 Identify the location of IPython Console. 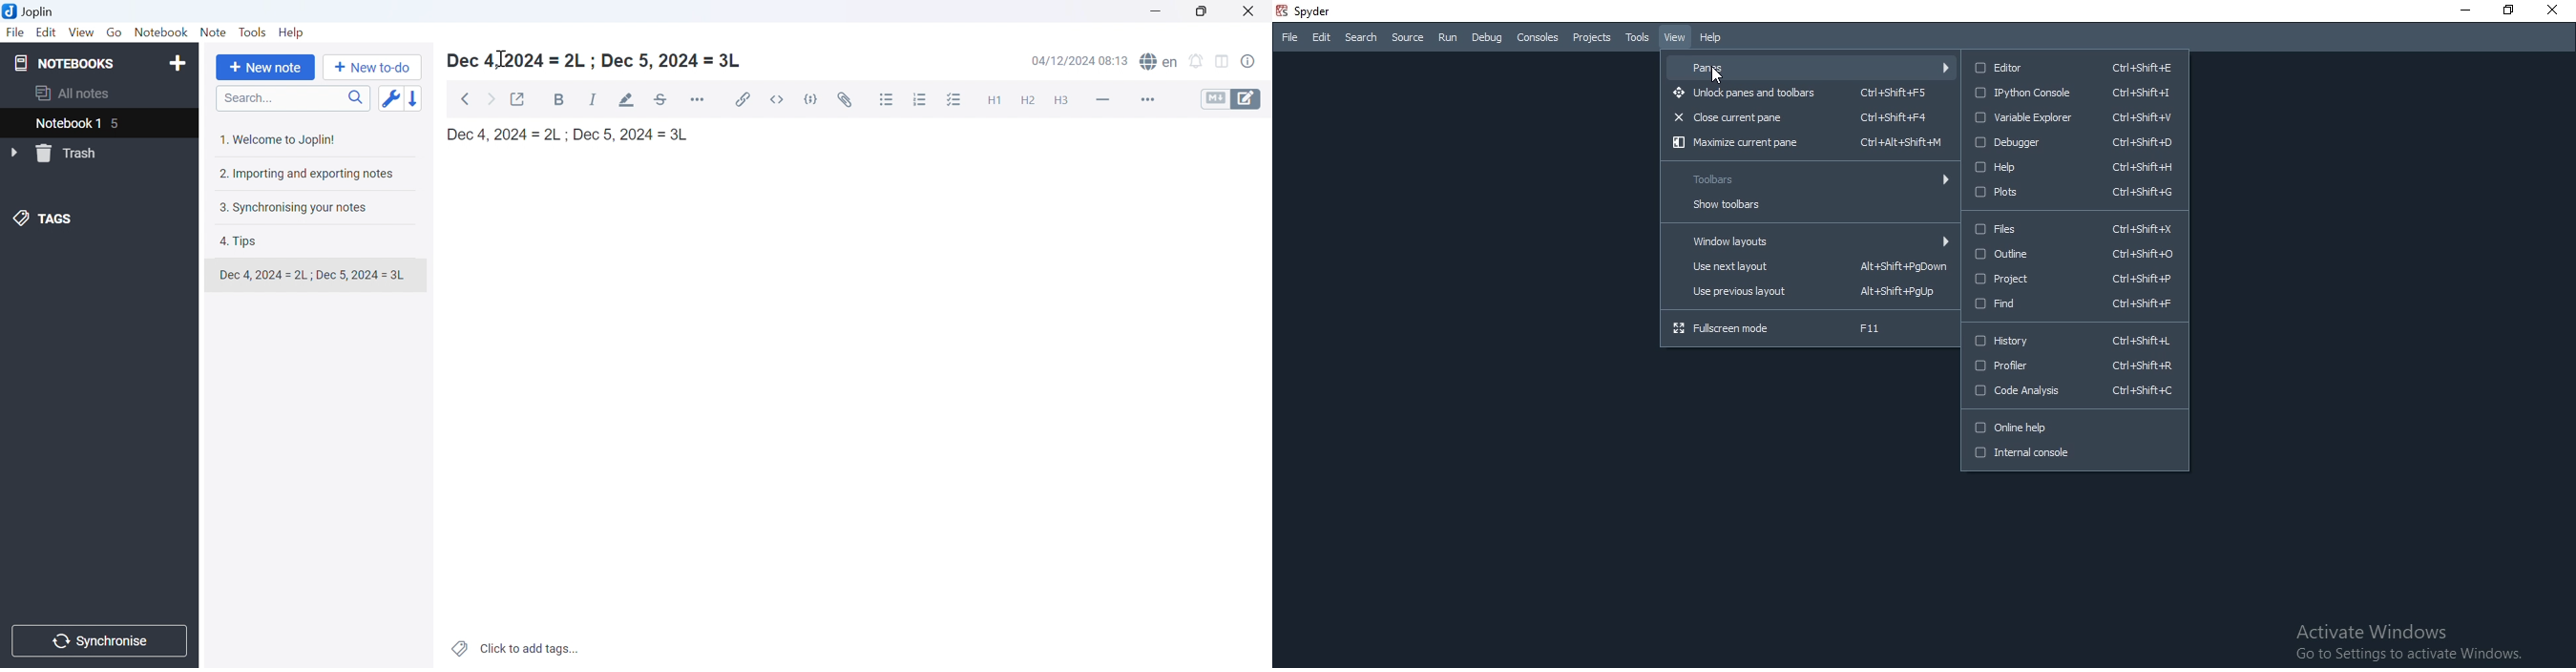
(2075, 92).